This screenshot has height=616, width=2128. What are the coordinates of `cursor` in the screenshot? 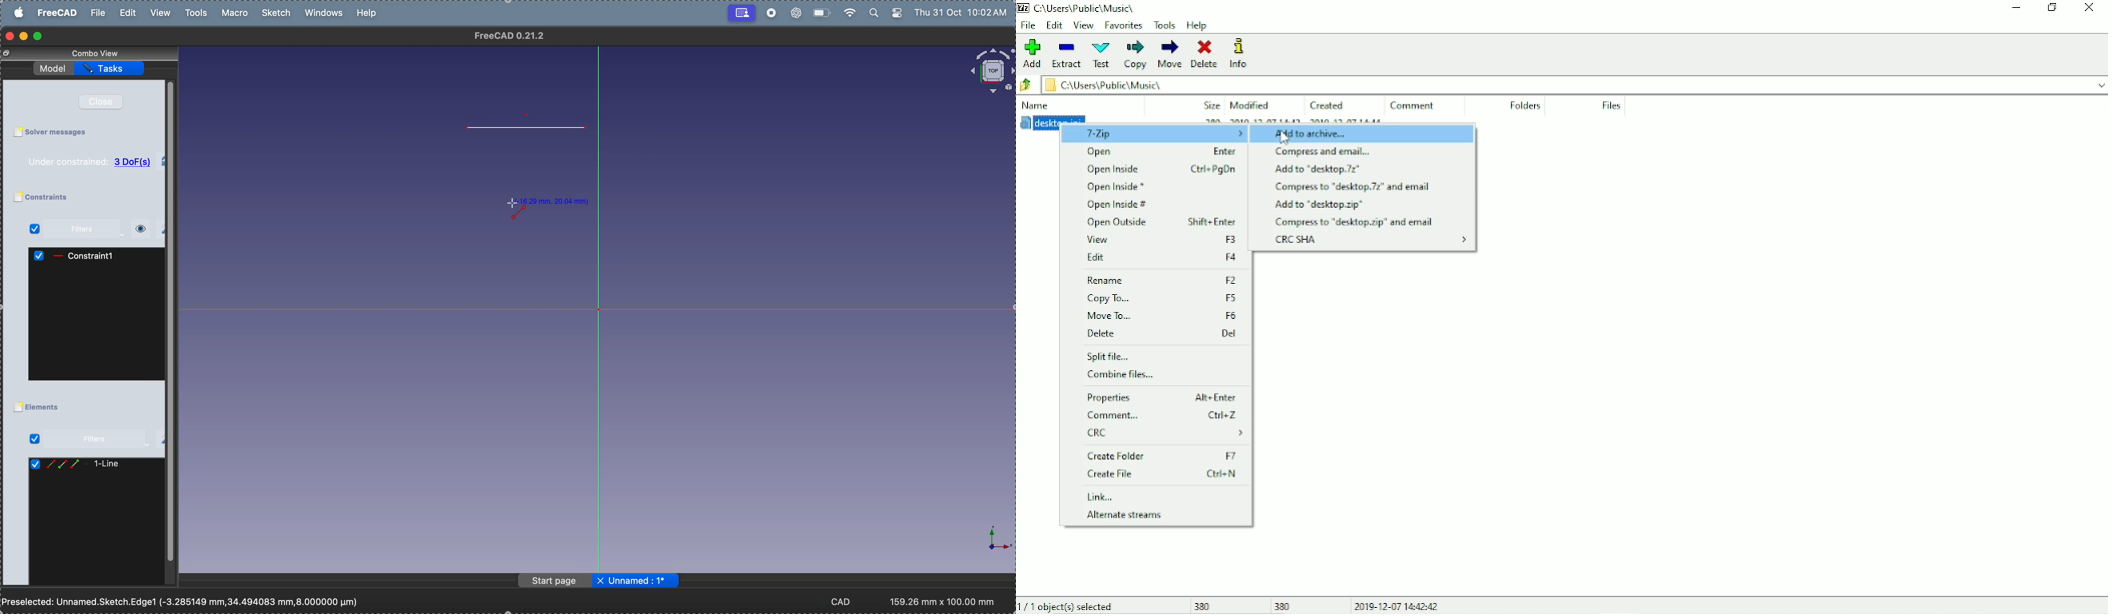 It's located at (512, 203).